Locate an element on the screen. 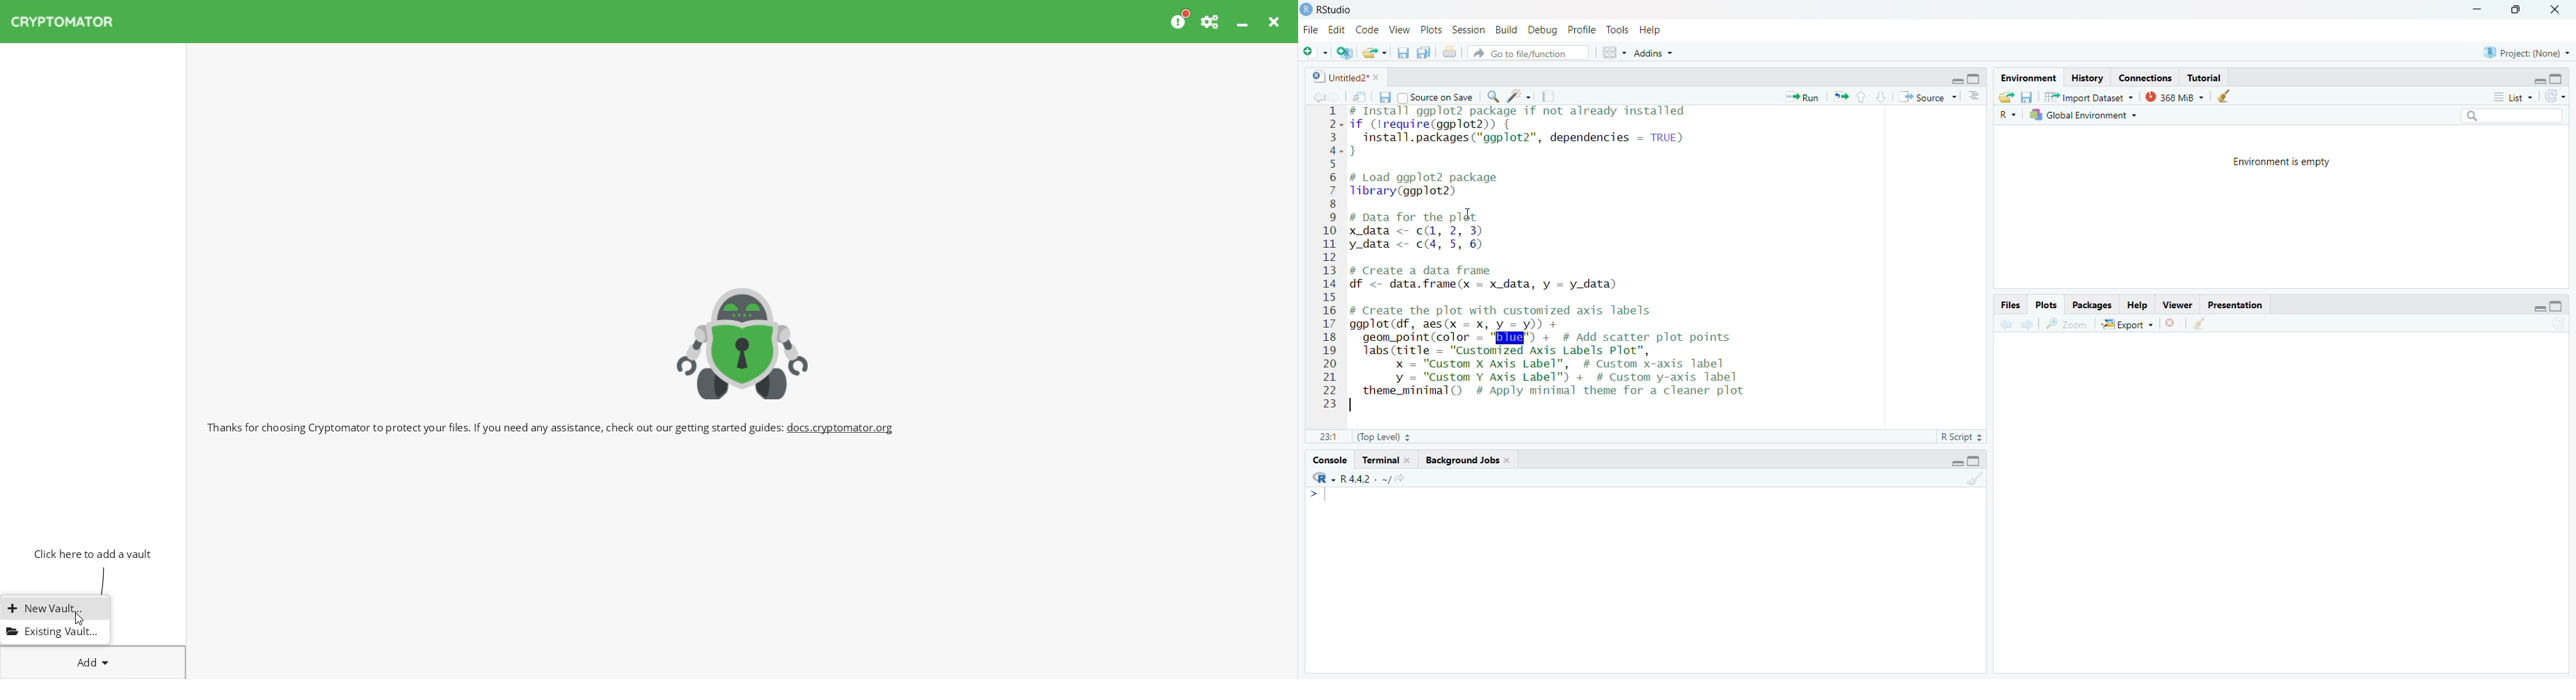 The width and height of the screenshot is (2576, 700). 11 (Top Level) 3 is located at coordinates (1373, 437).